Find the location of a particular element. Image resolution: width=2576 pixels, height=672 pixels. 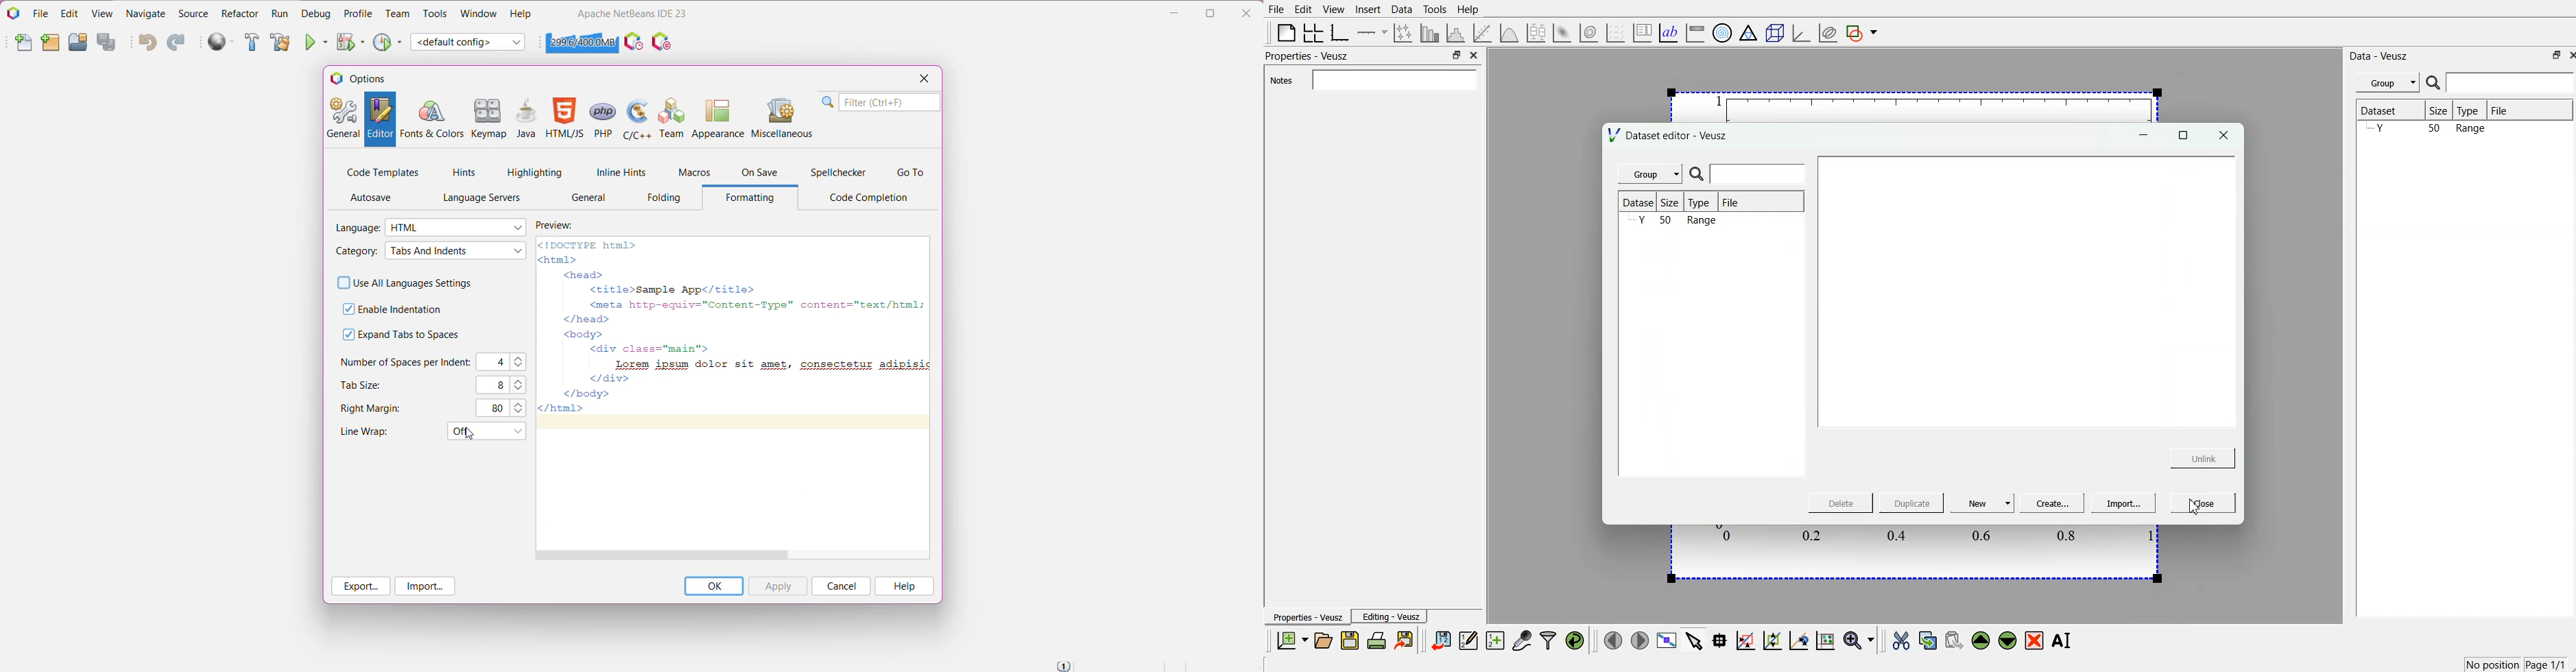

minimise is located at coordinates (1456, 53).